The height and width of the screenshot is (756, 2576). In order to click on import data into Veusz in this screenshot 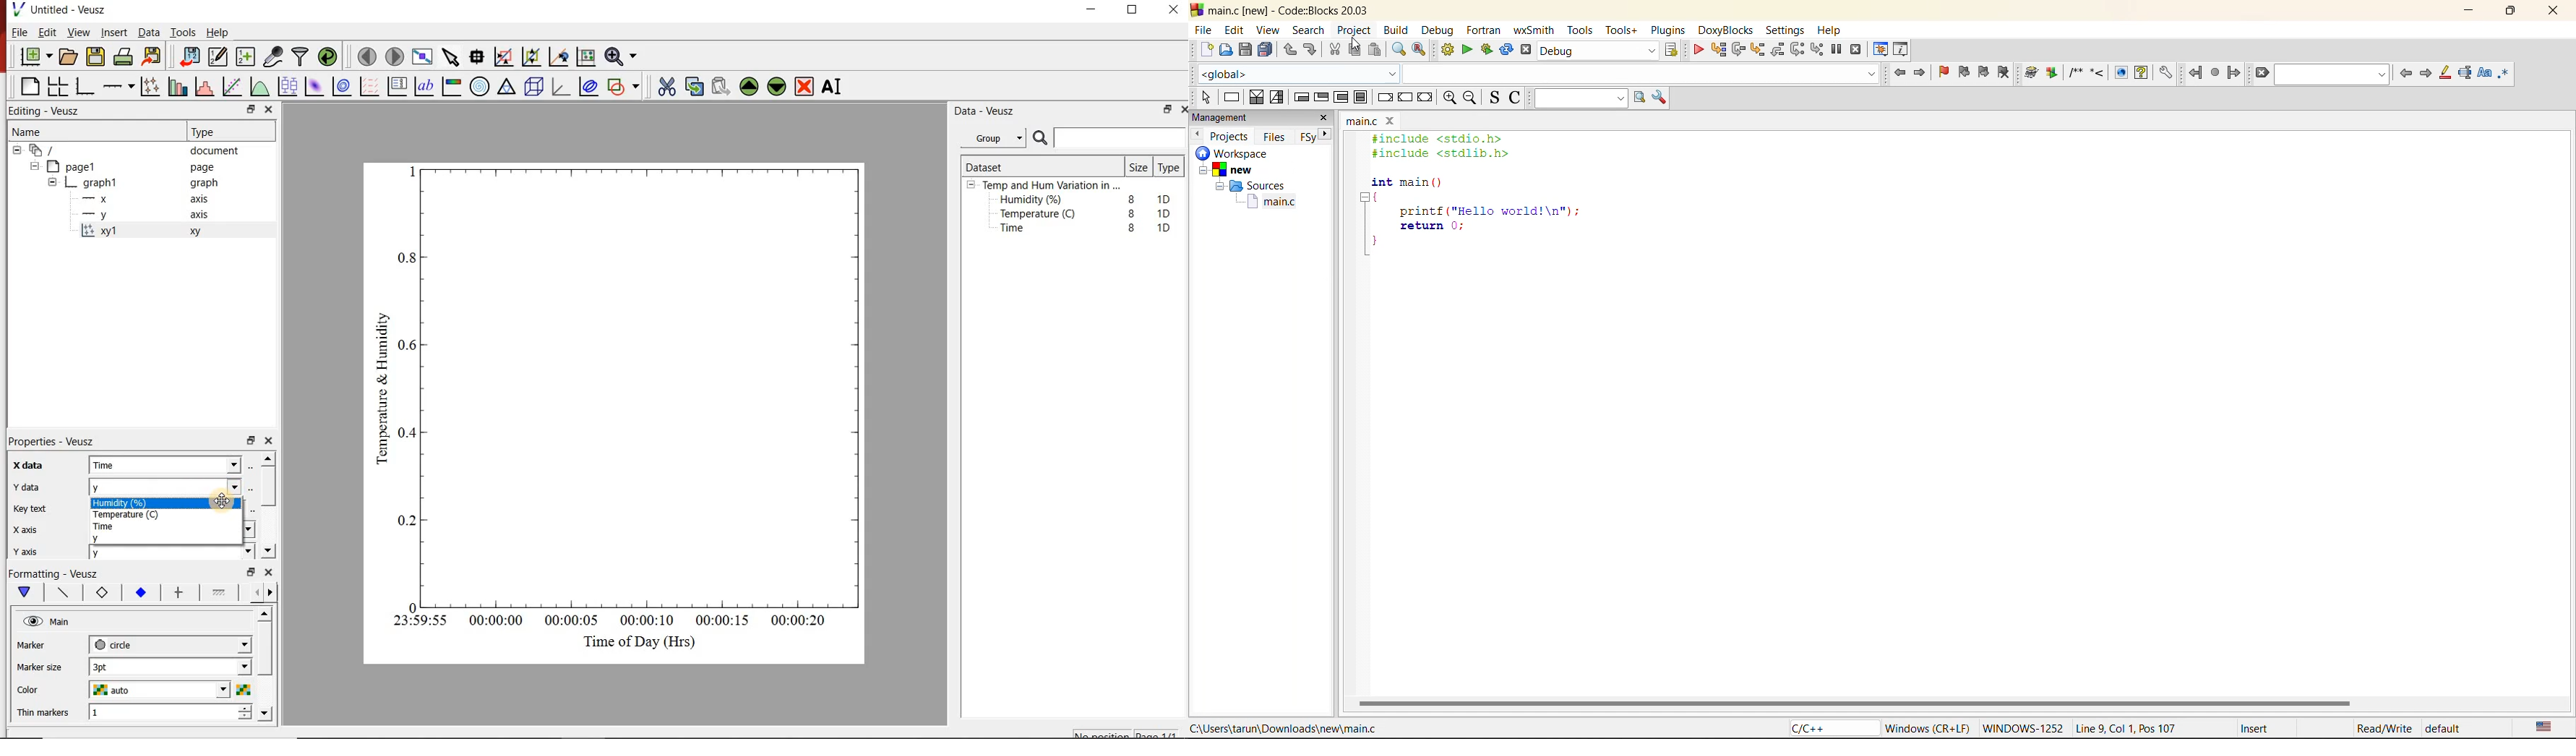, I will do `click(189, 55)`.